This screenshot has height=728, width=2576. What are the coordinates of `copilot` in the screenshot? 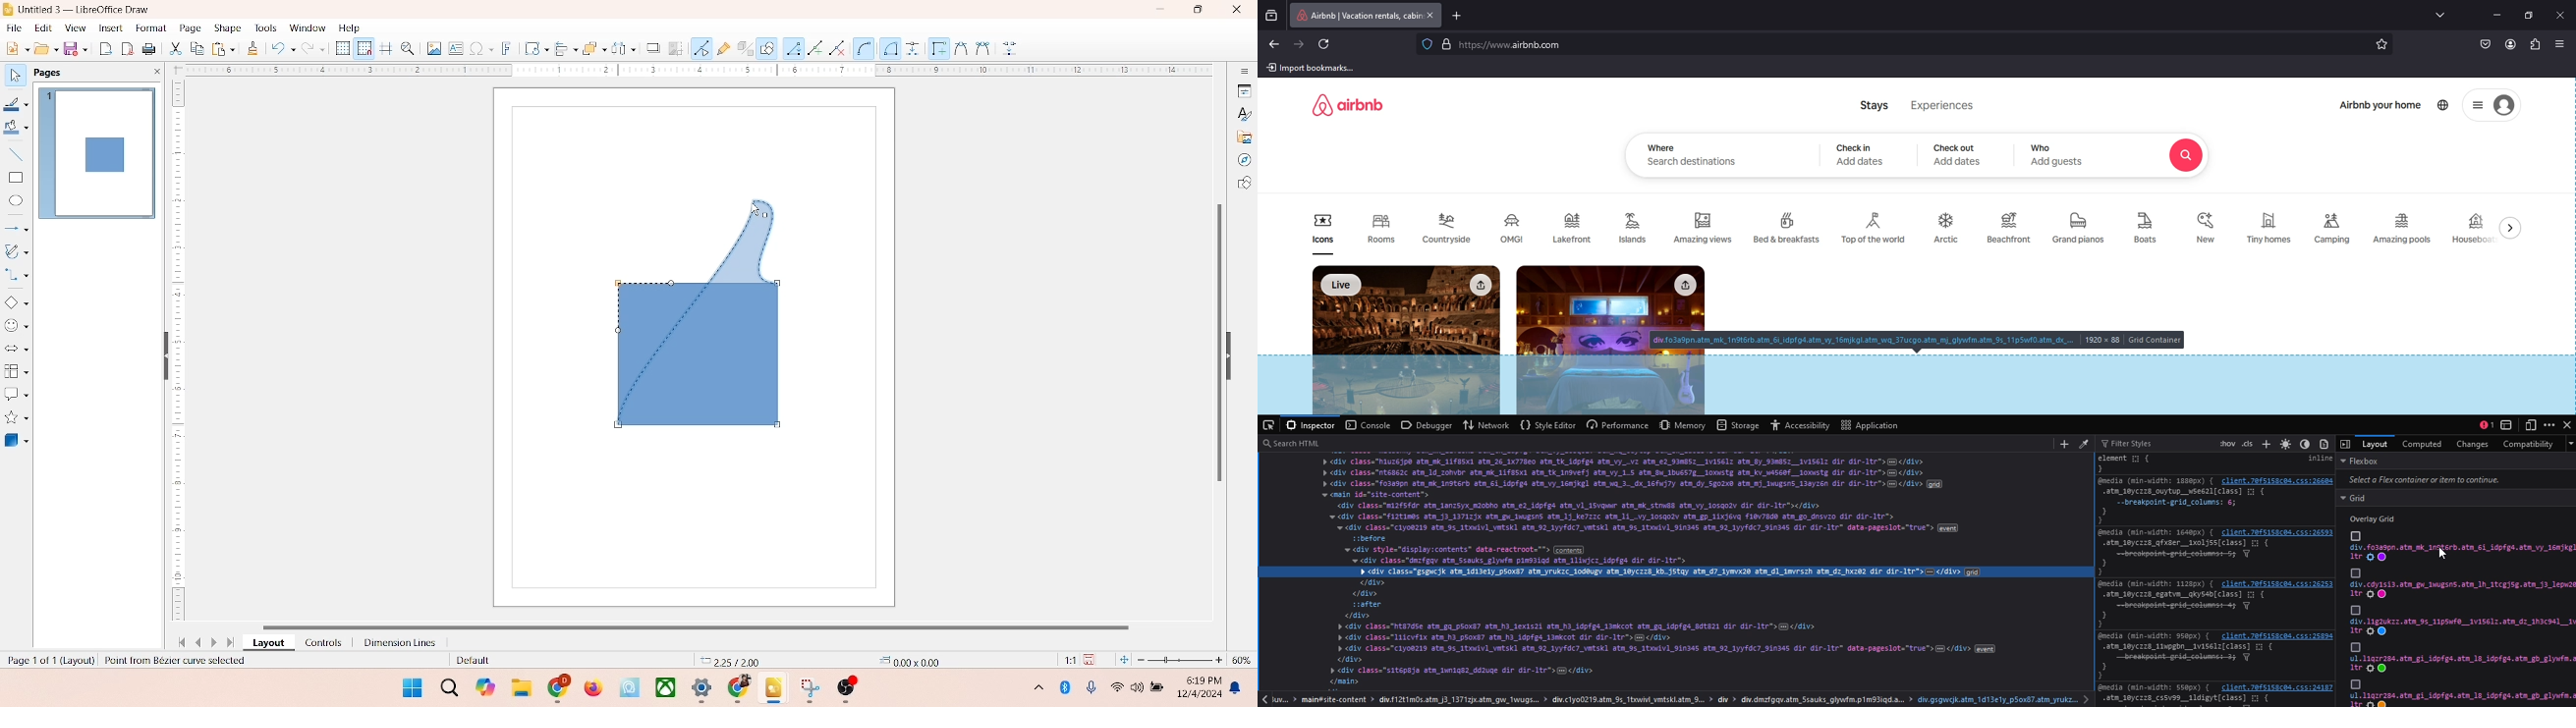 It's located at (487, 687).